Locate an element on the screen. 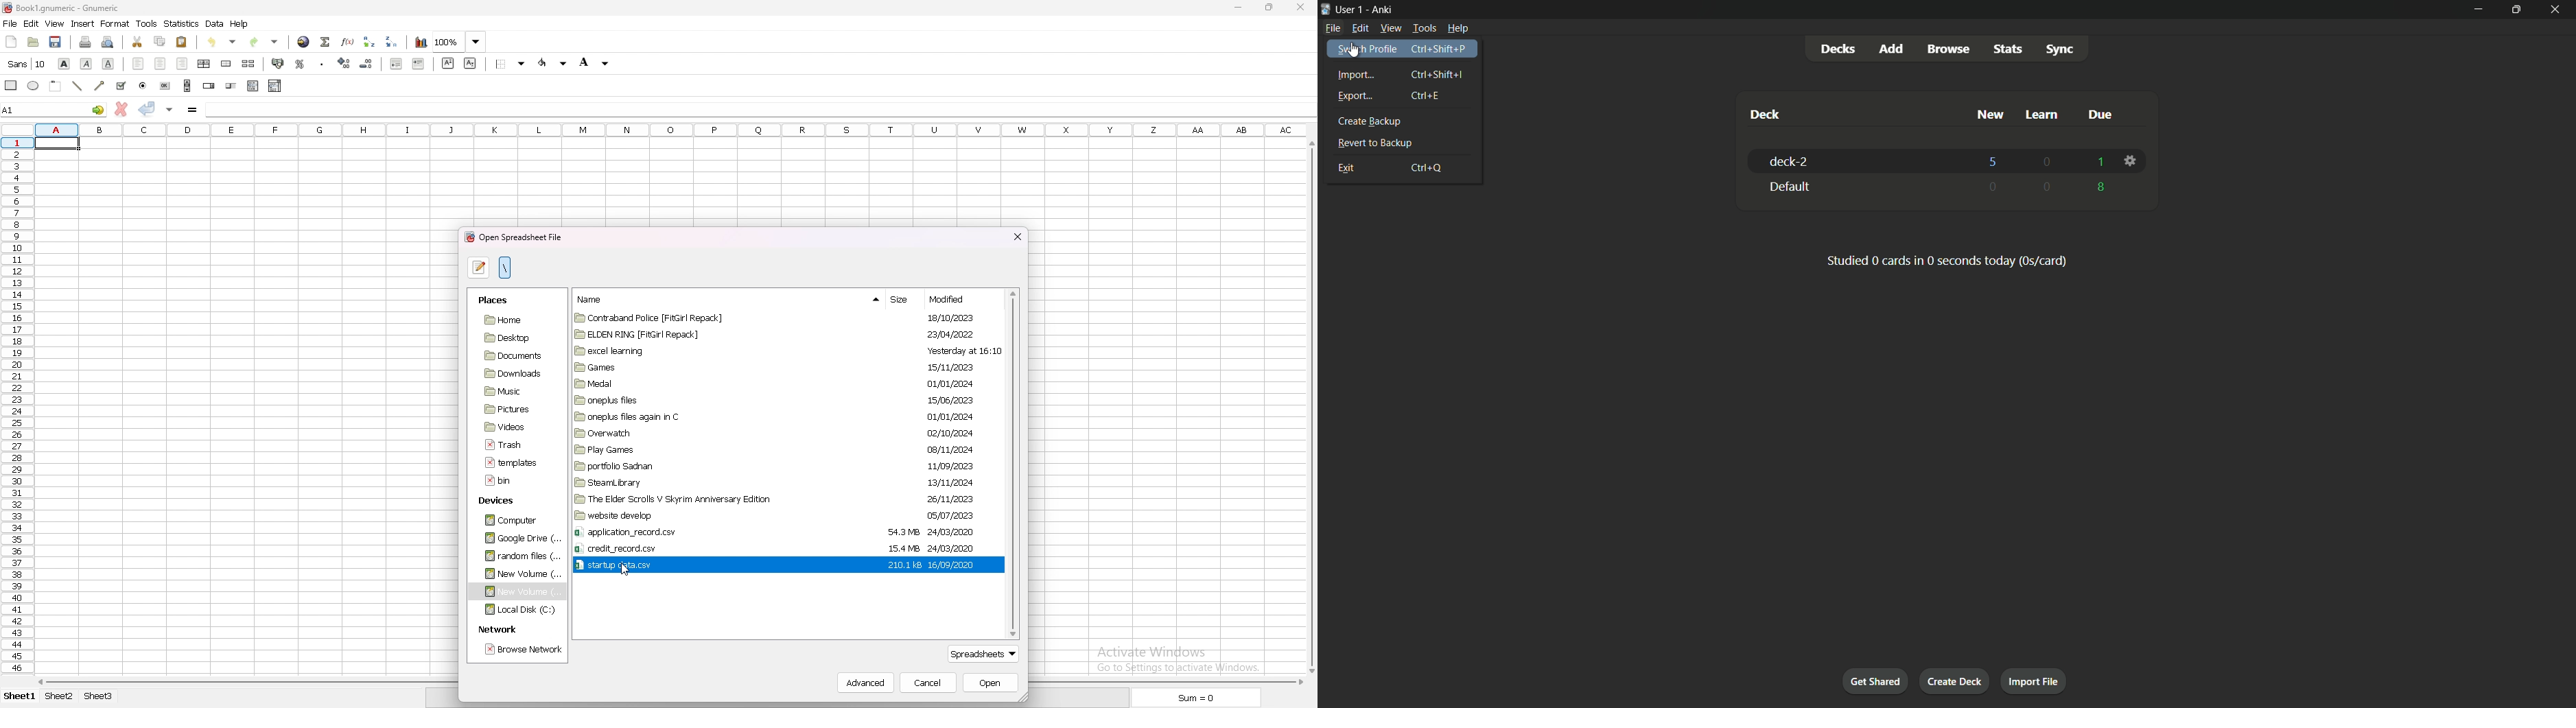 The width and height of the screenshot is (2576, 728). Import files is located at coordinates (2035, 682).